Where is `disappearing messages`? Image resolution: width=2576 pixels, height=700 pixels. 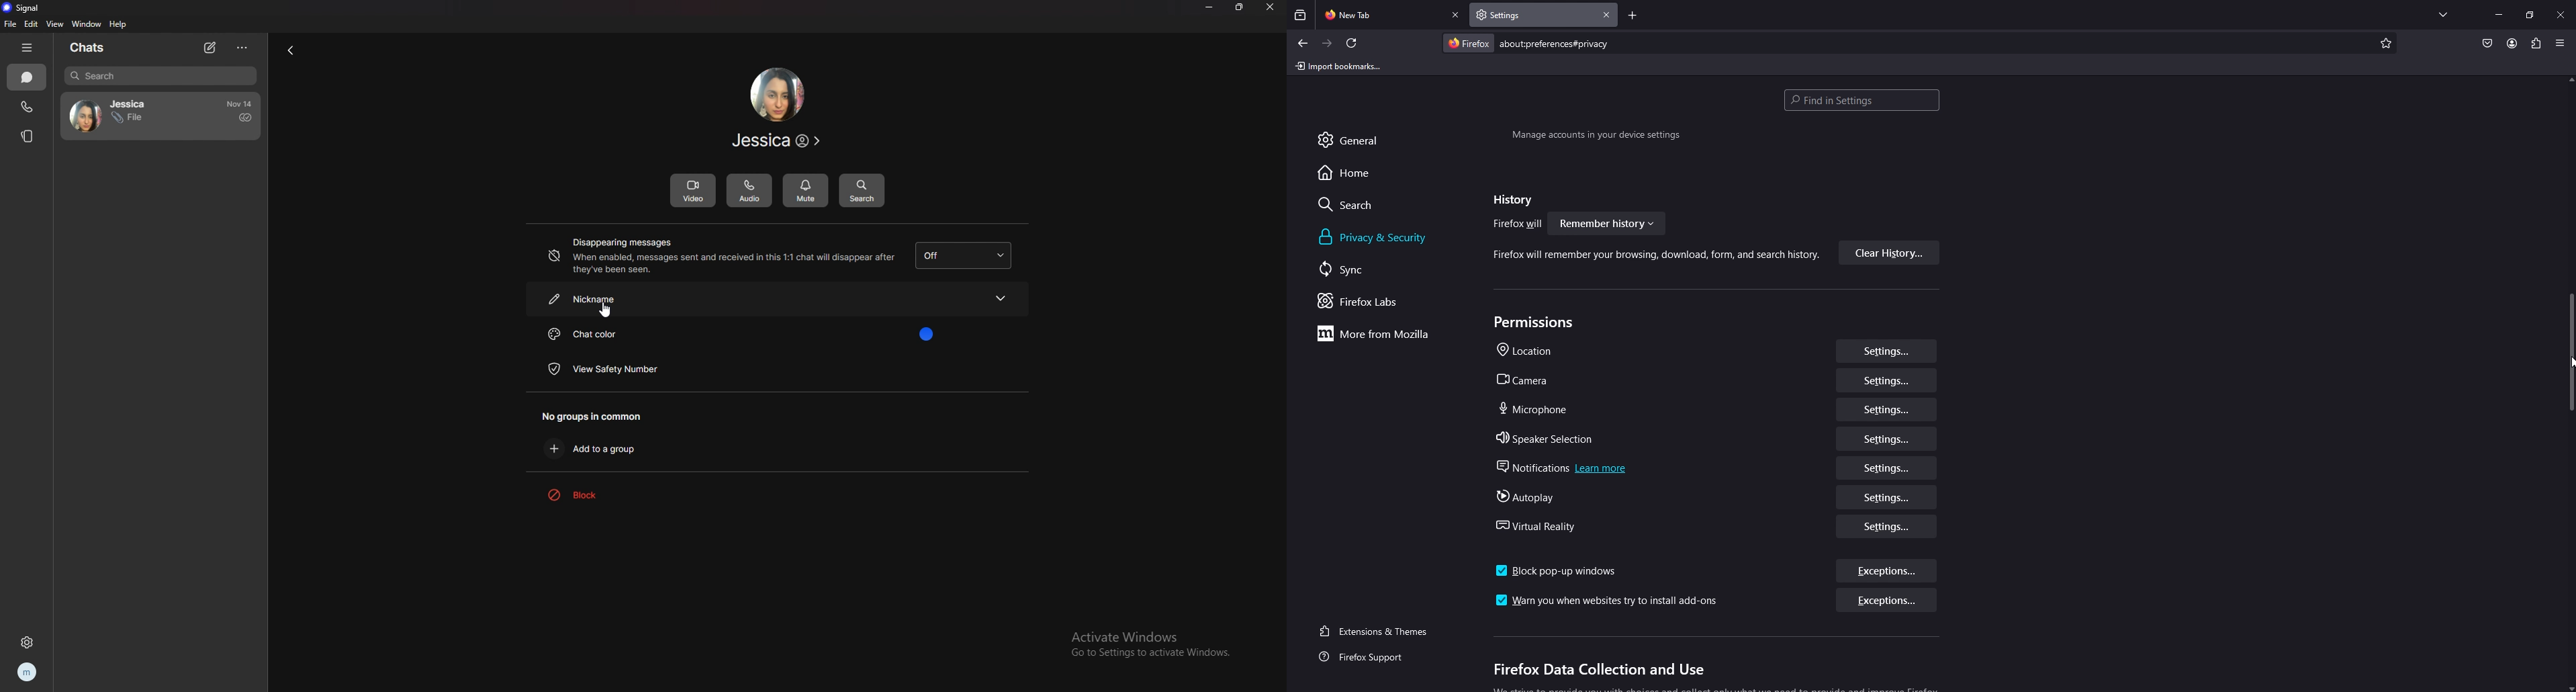 disappearing messages is located at coordinates (718, 257).